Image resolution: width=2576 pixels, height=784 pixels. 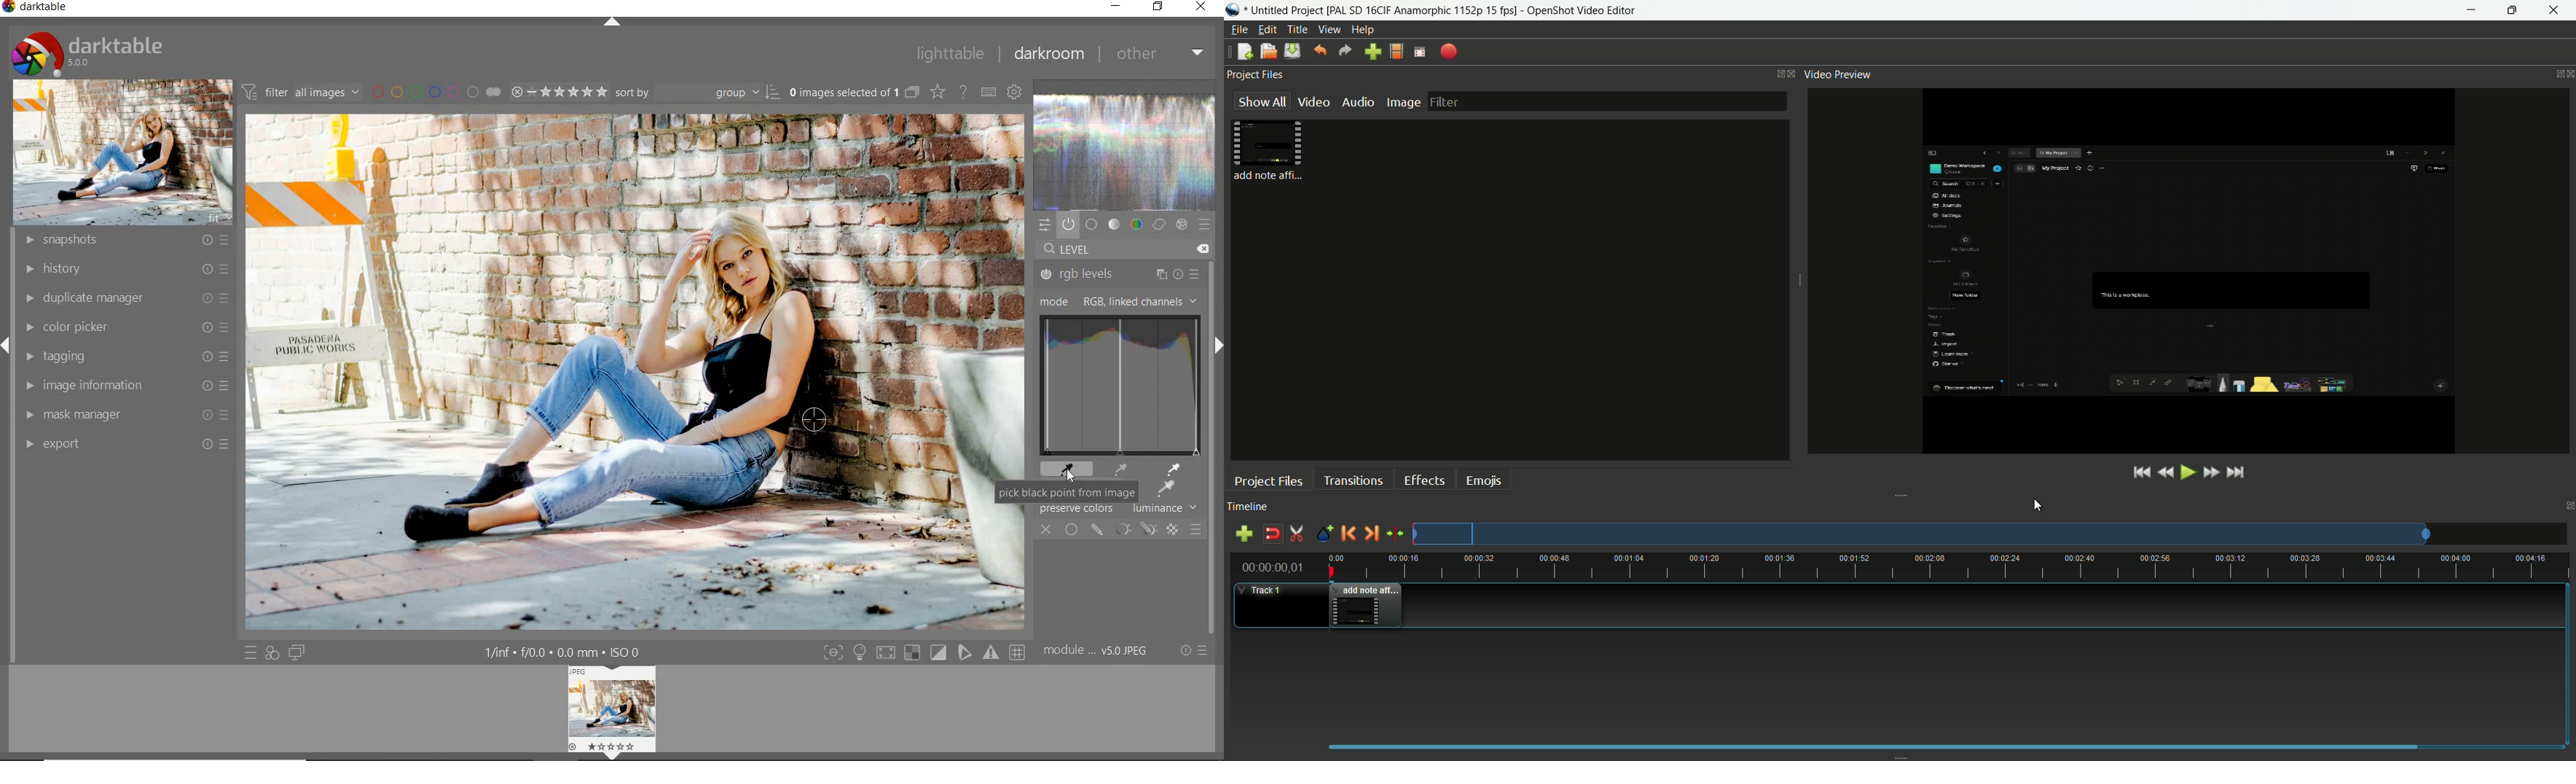 What do you see at coordinates (1372, 533) in the screenshot?
I see `next marker` at bounding box center [1372, 533].